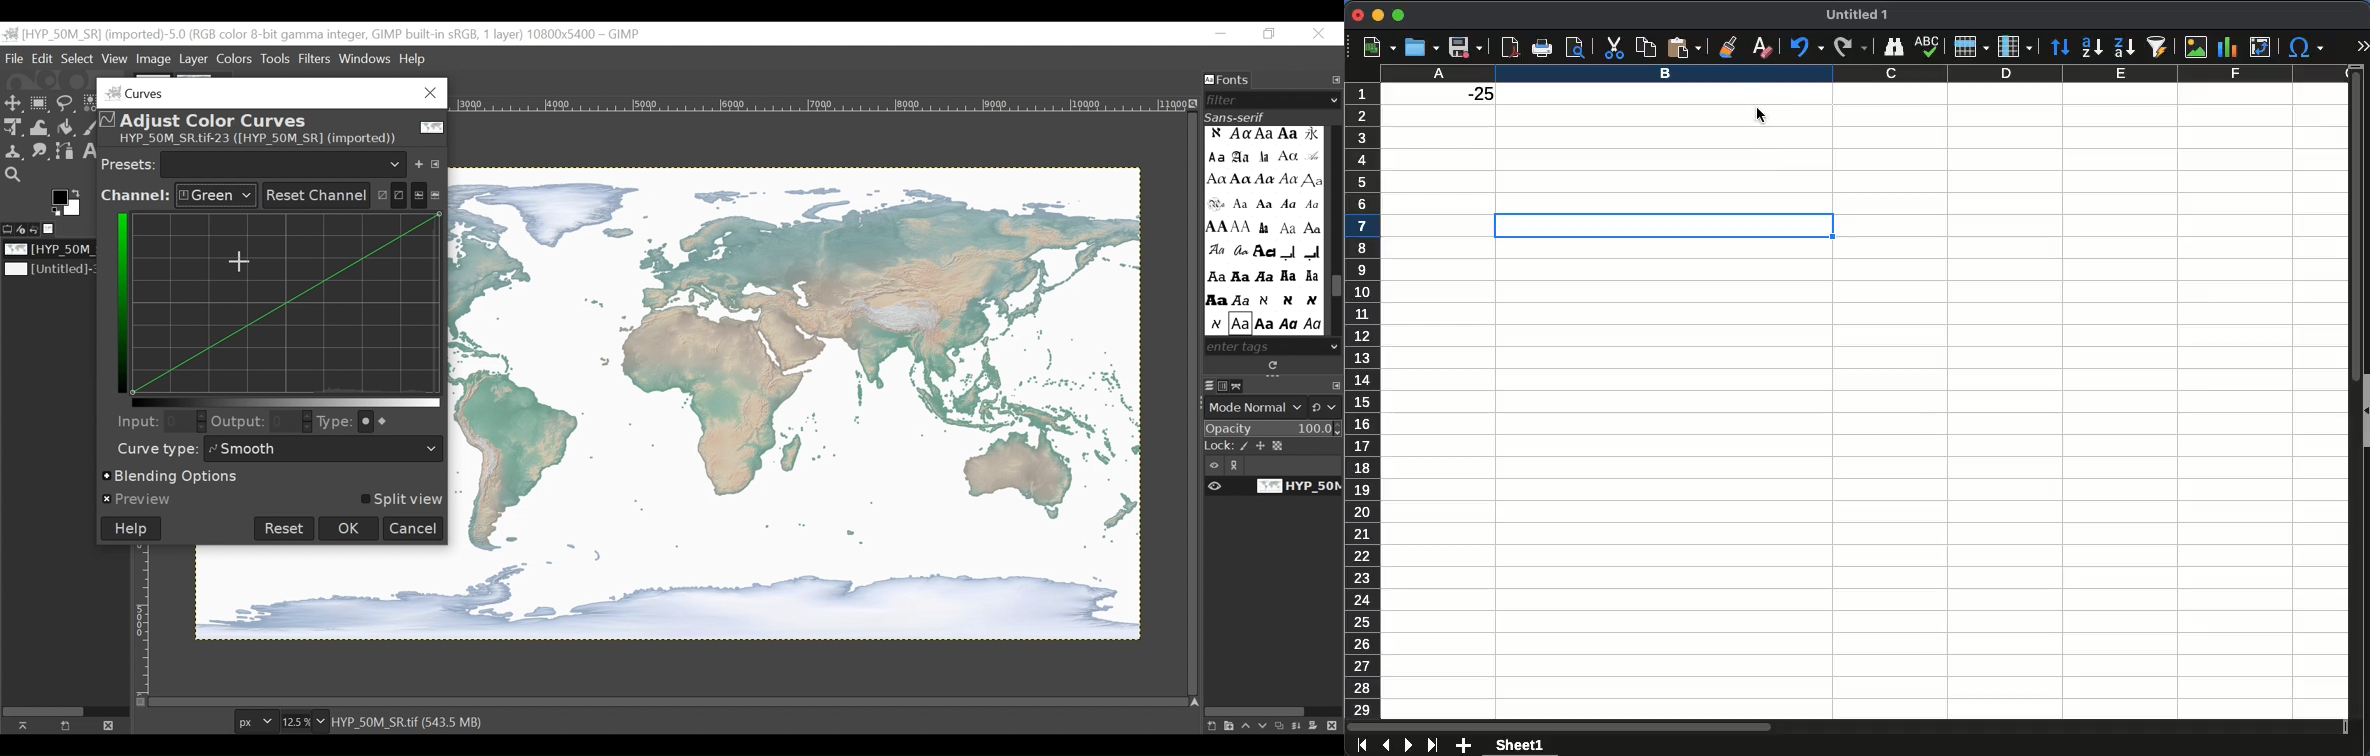  What do you see at coordinates (270, 130) in the screenshot?
I see `Adjust Color Curves for the Image` at bounding box center [270, 130].